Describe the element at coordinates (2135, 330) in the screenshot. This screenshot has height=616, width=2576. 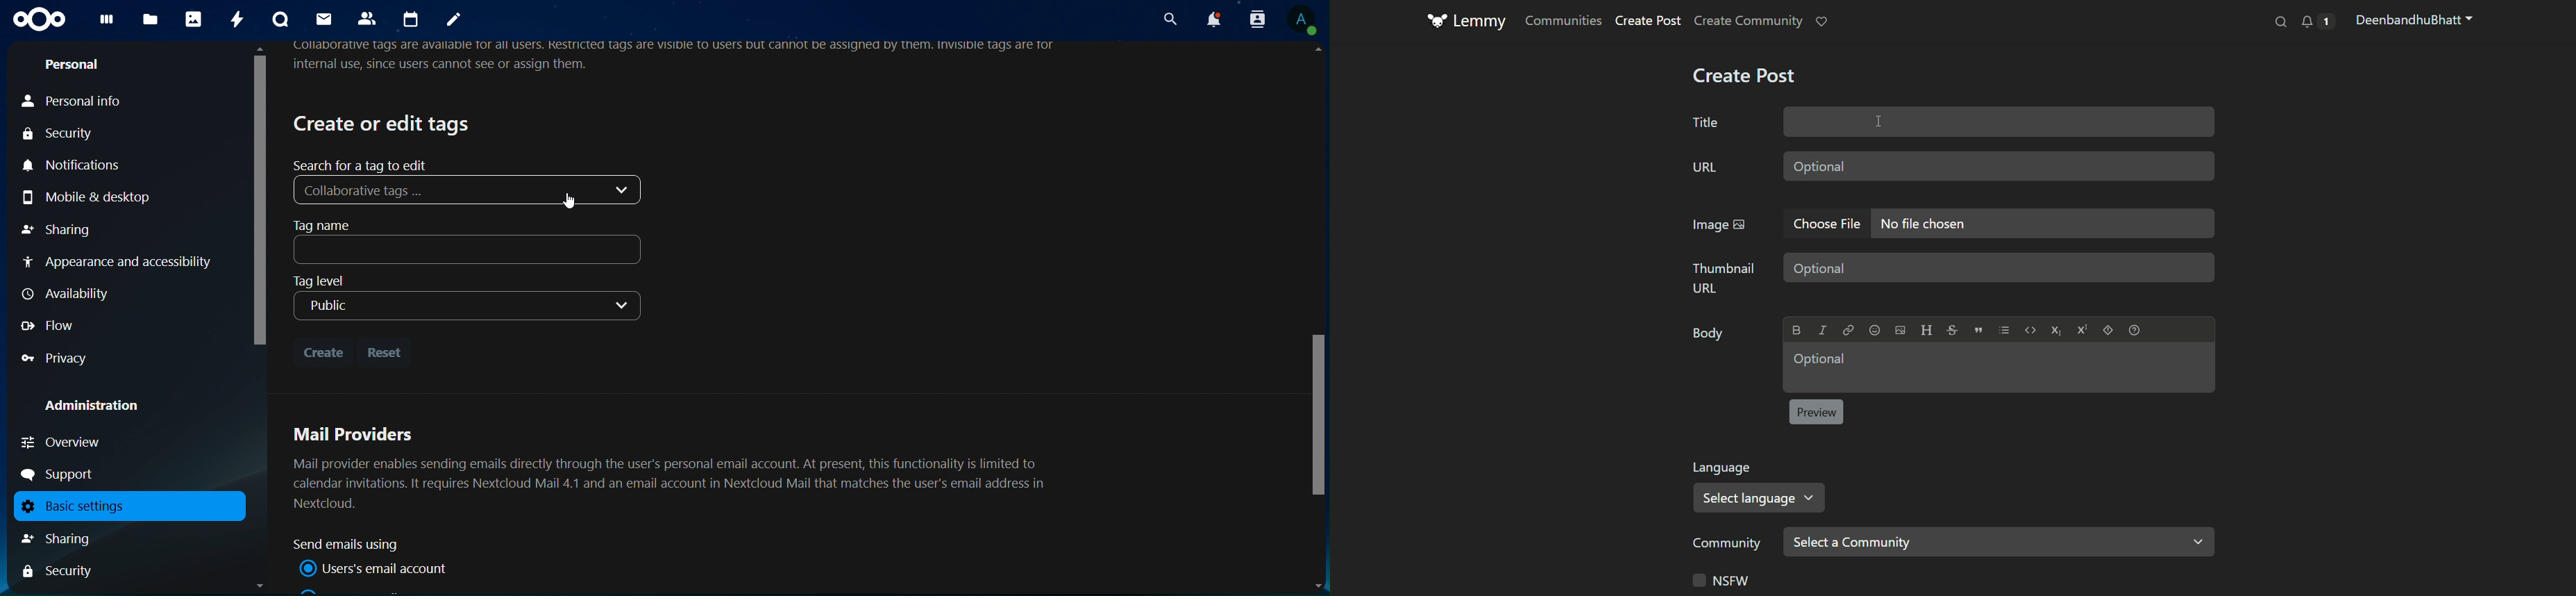
I see `Formatting help` at that location.